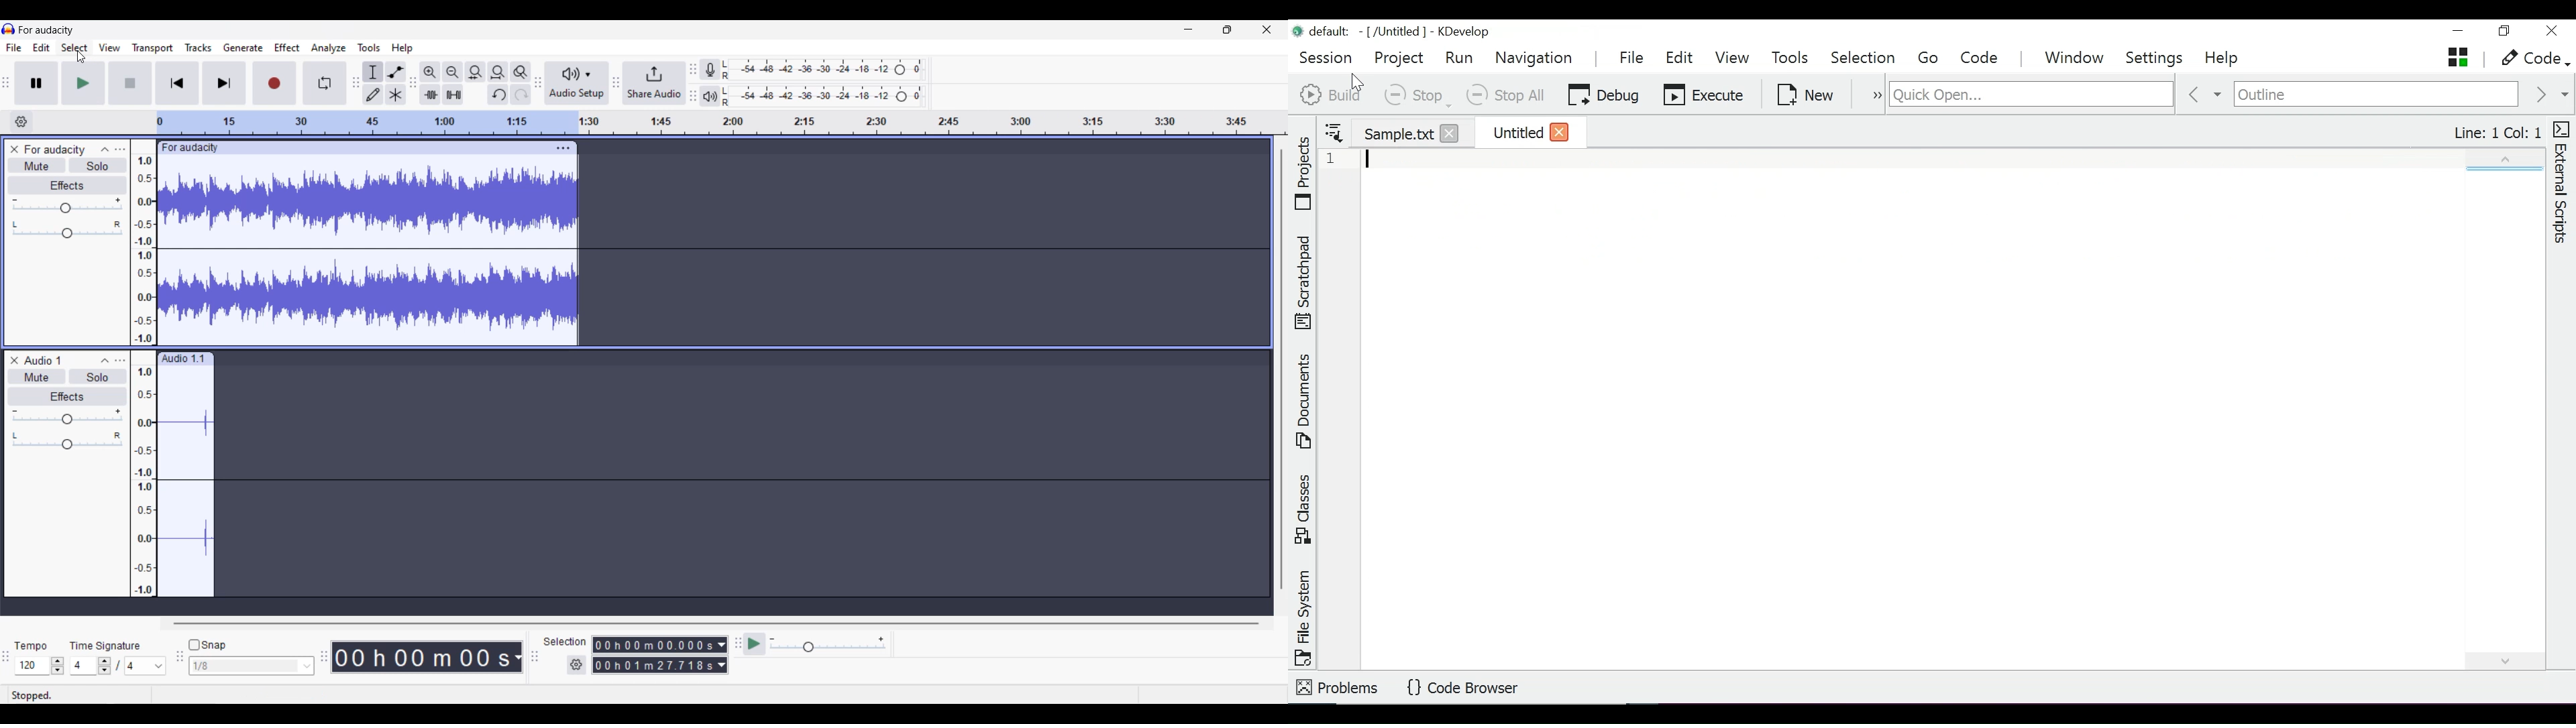  Describe the element at coordinates (252, 666) in the screenshot. I see `Snap options` at that location.